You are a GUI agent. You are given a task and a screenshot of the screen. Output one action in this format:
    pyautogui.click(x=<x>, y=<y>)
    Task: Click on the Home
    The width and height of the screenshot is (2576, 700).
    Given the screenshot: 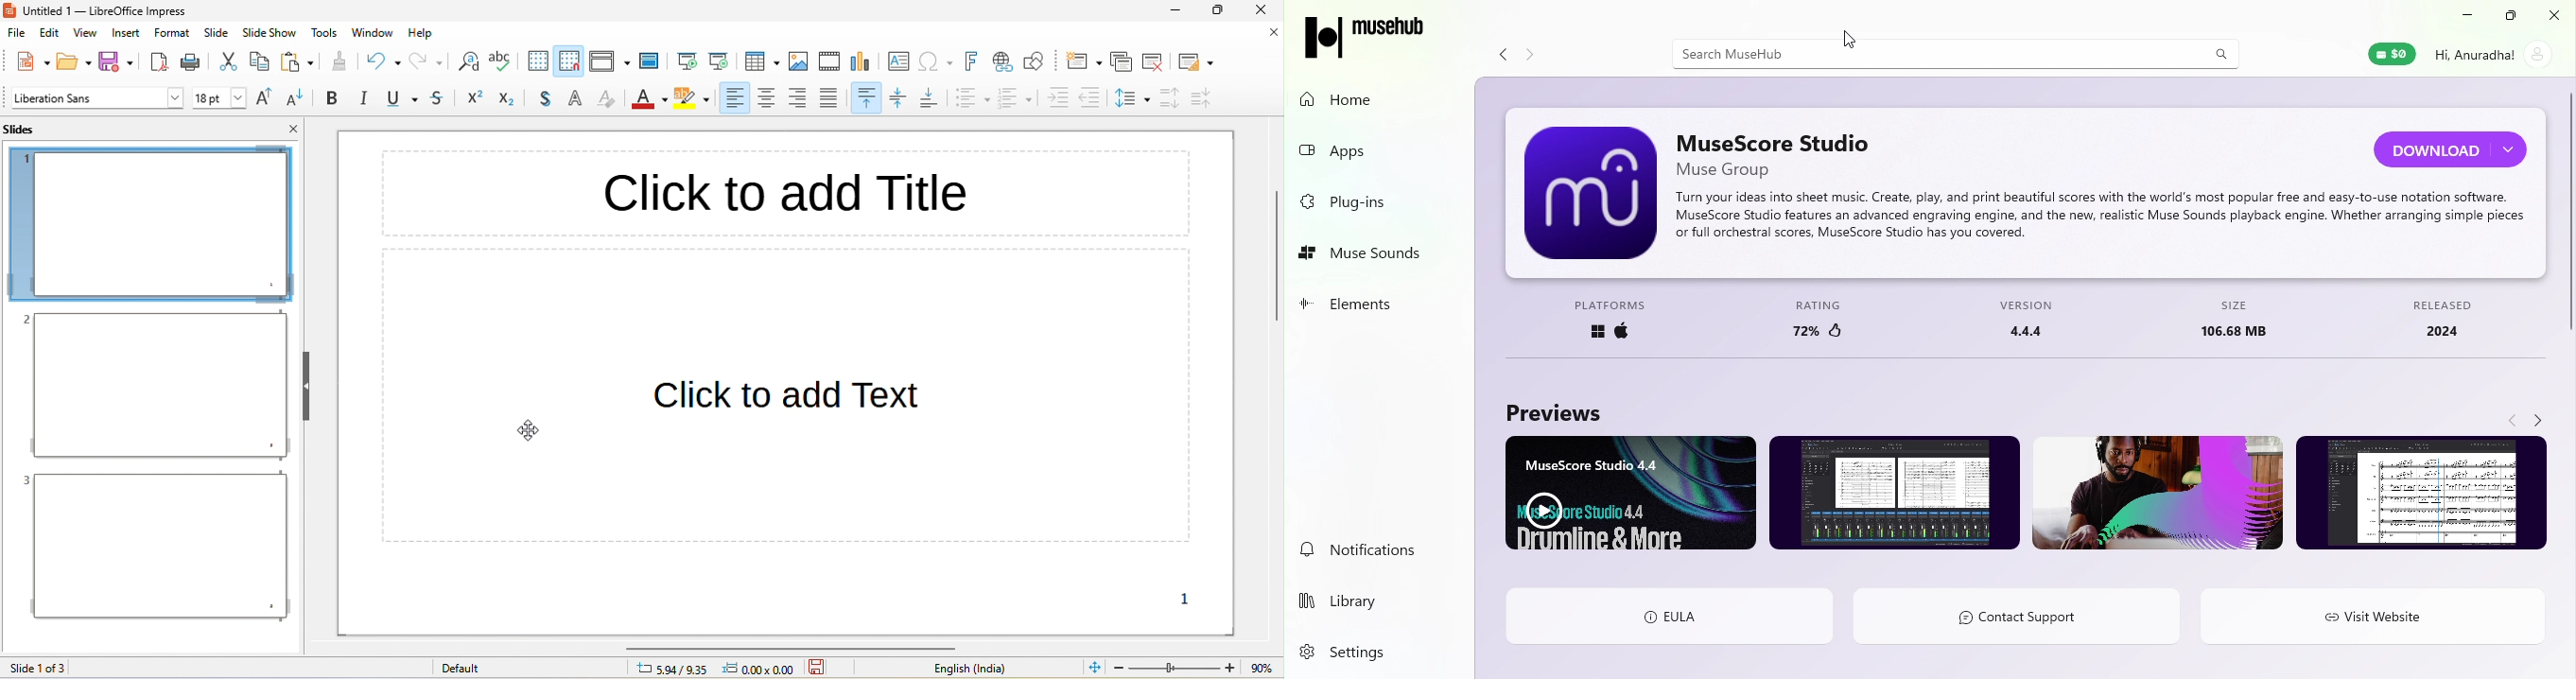 What is the action you would take?
    pyautogui.click(x=1369, y=99)
    